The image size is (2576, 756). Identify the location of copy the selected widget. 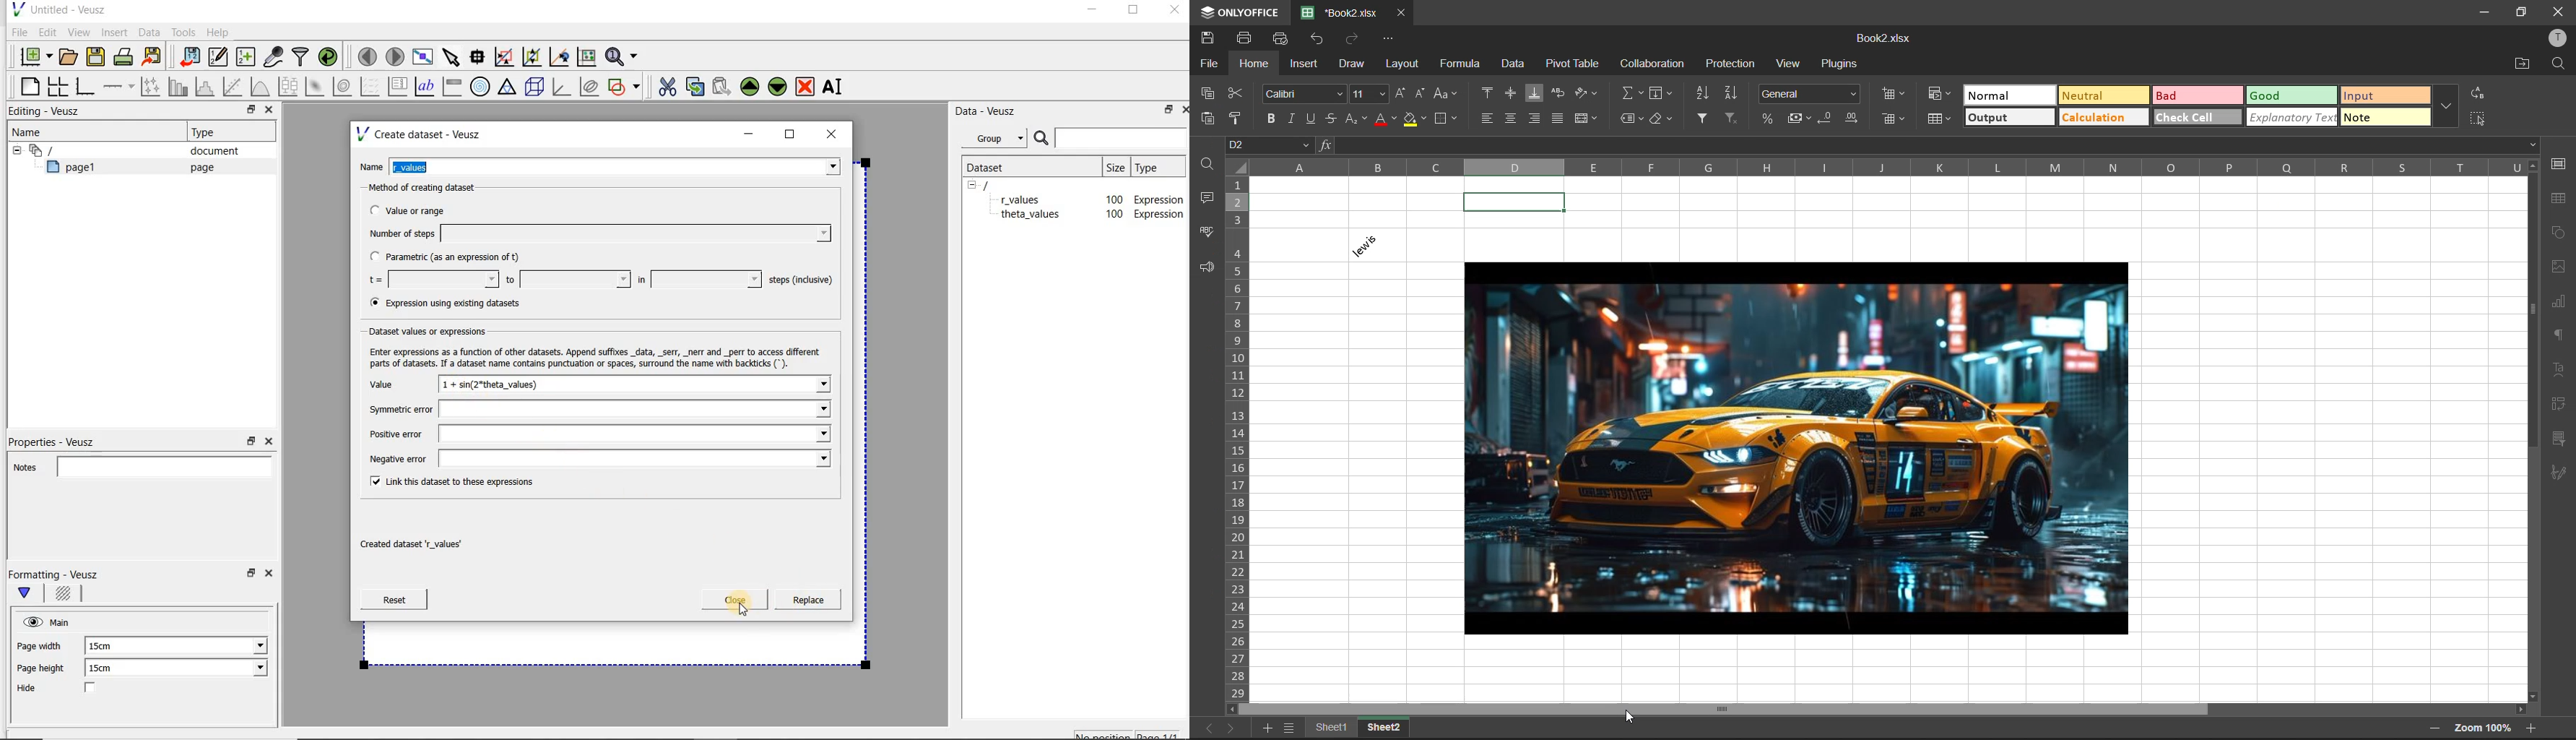
(696, 86).